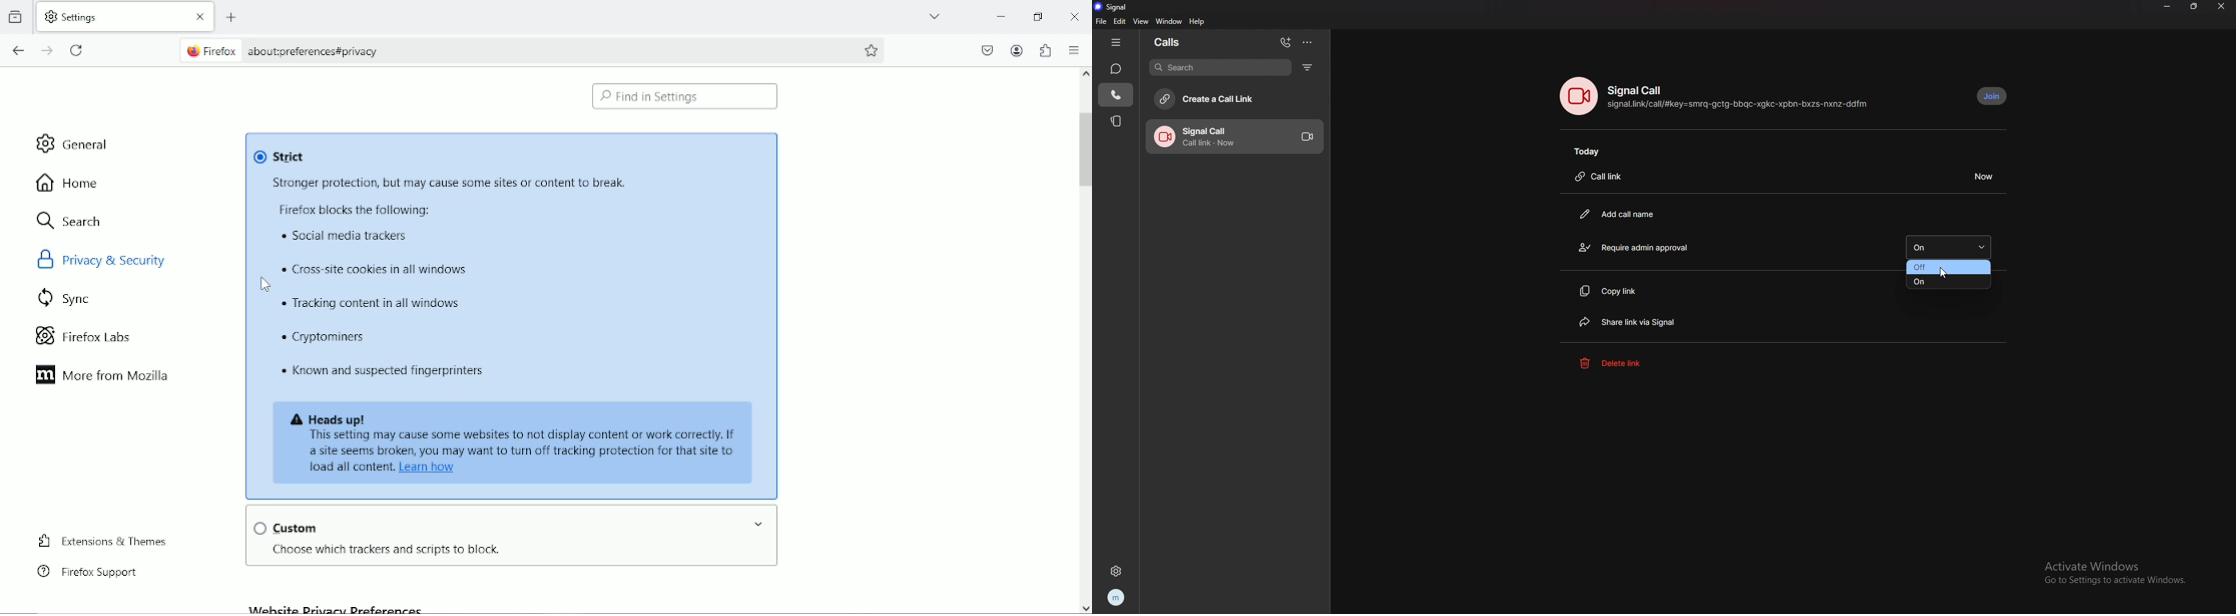 The height and width of the screenshot is (616, 2240). I want to click on options, so click(1307, 42).